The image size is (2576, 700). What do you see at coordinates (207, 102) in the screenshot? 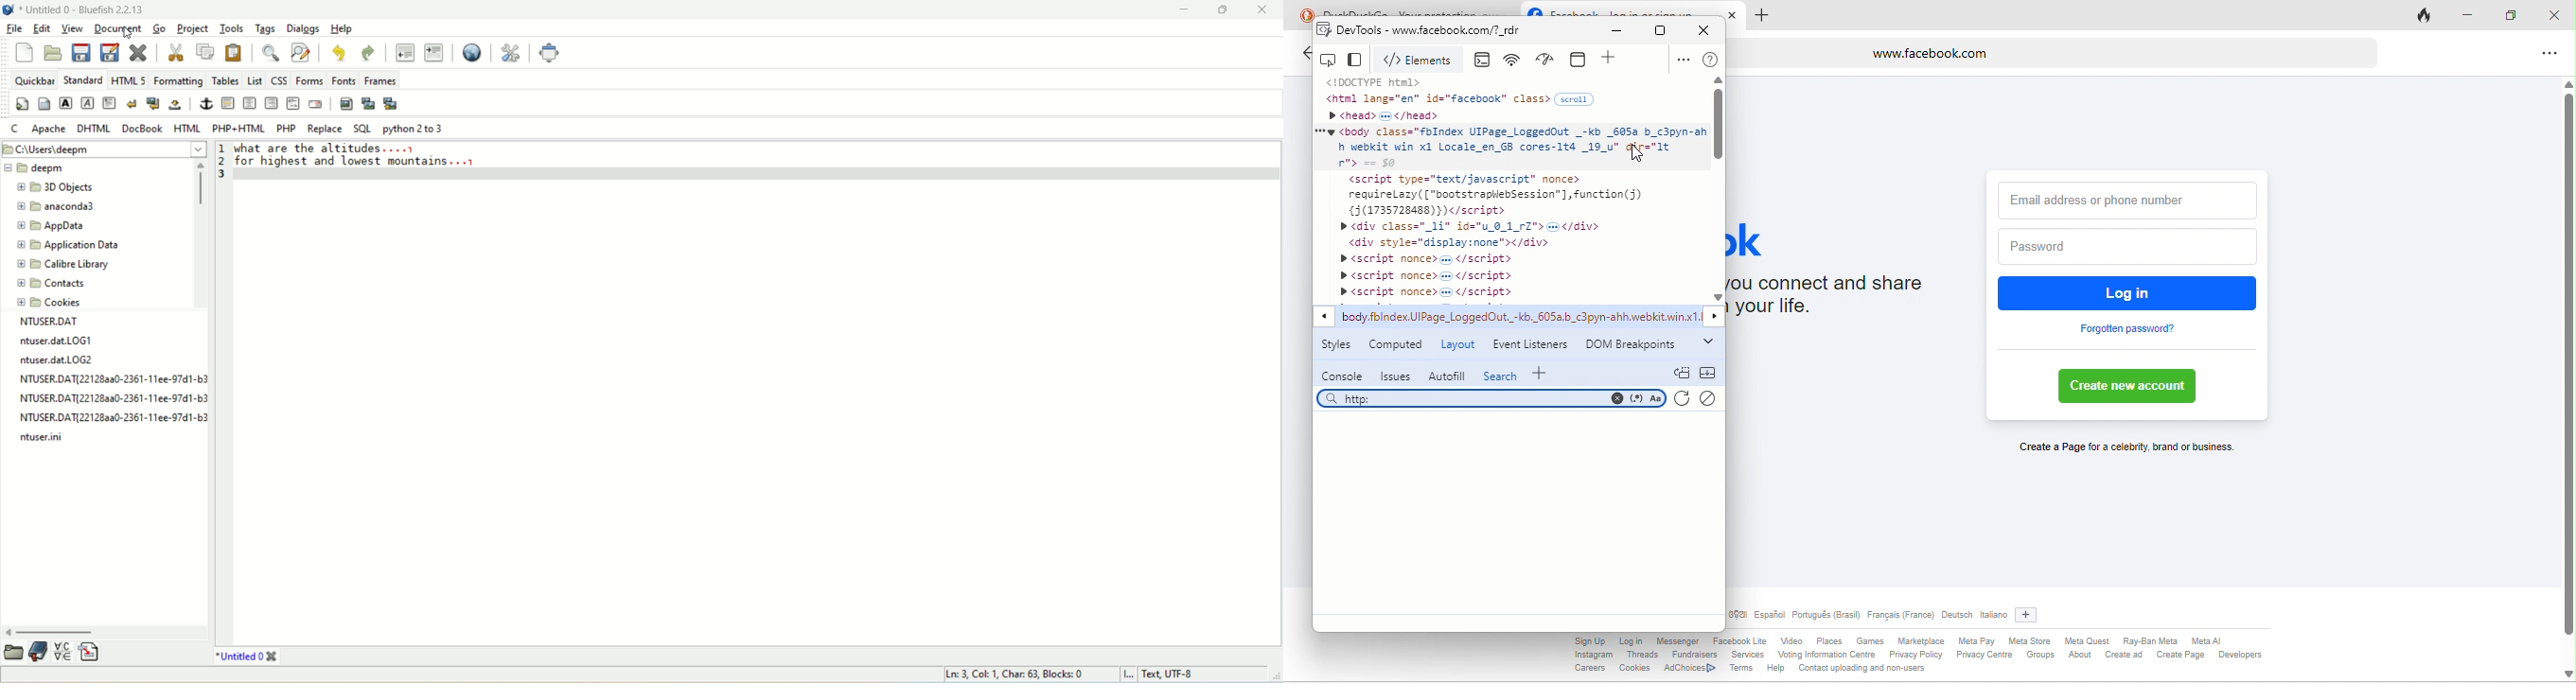
I see `anchor/hyperlink` at bounding box center [207, 102].